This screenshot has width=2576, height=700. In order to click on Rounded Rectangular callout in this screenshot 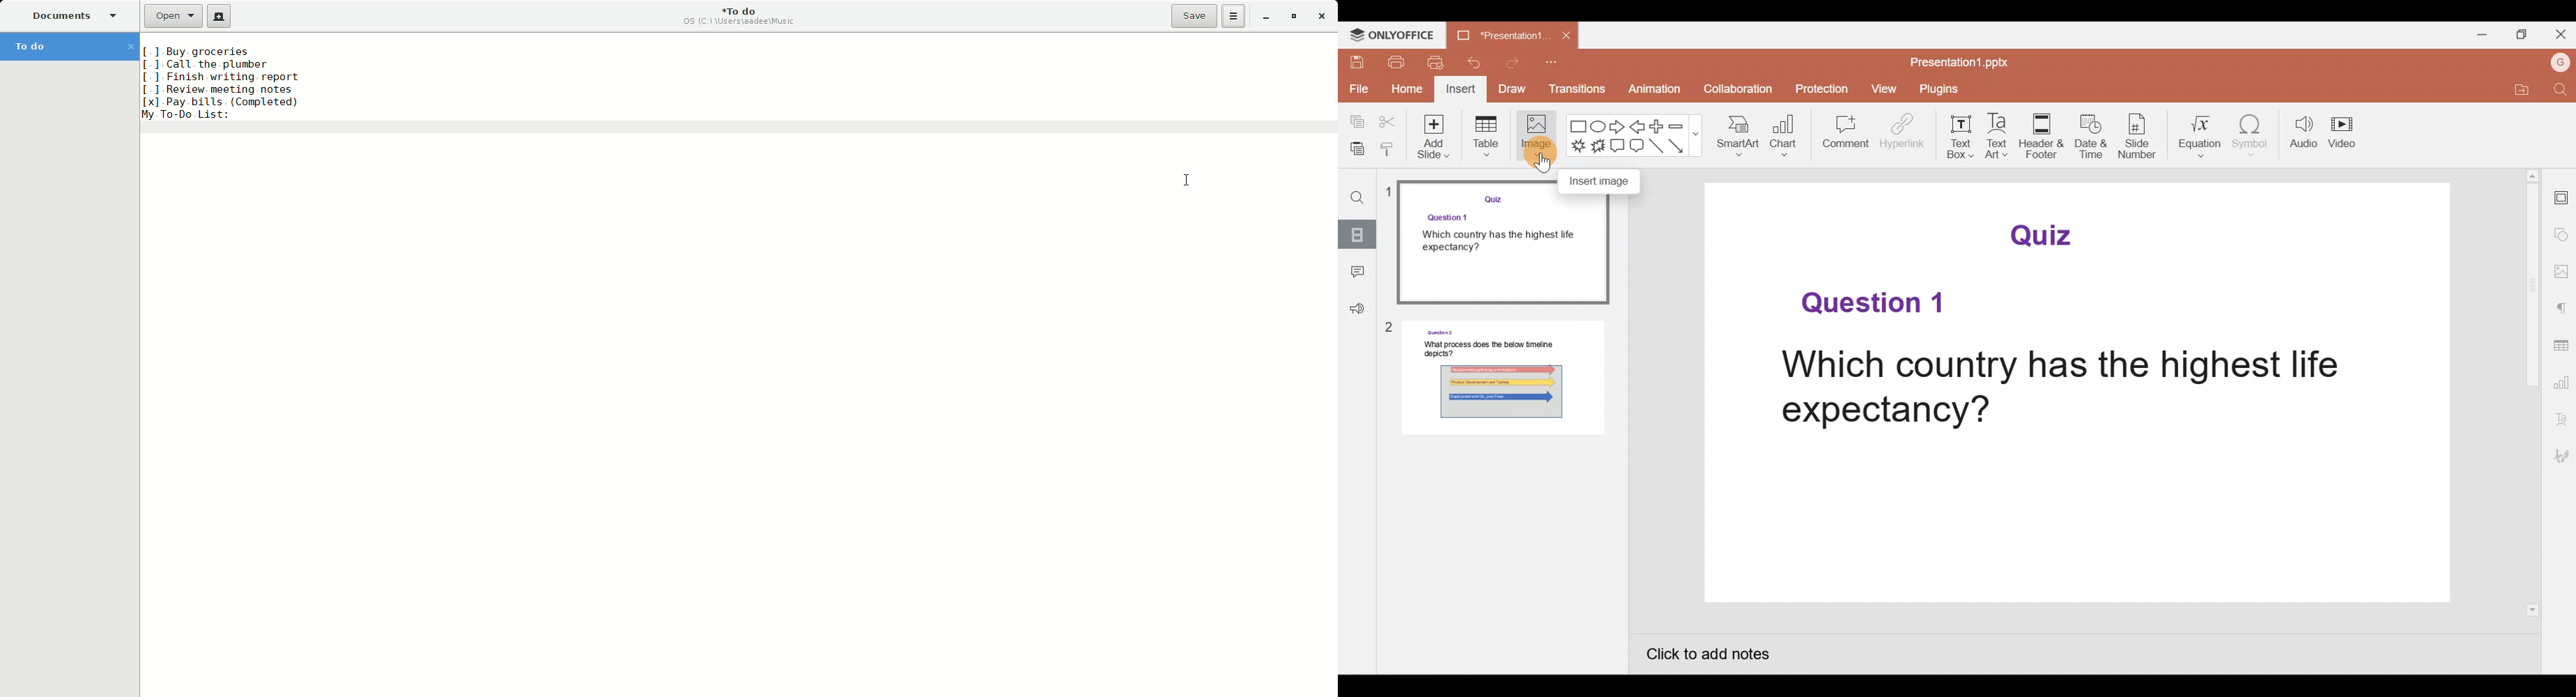, I will do `click(1640, 147)`.